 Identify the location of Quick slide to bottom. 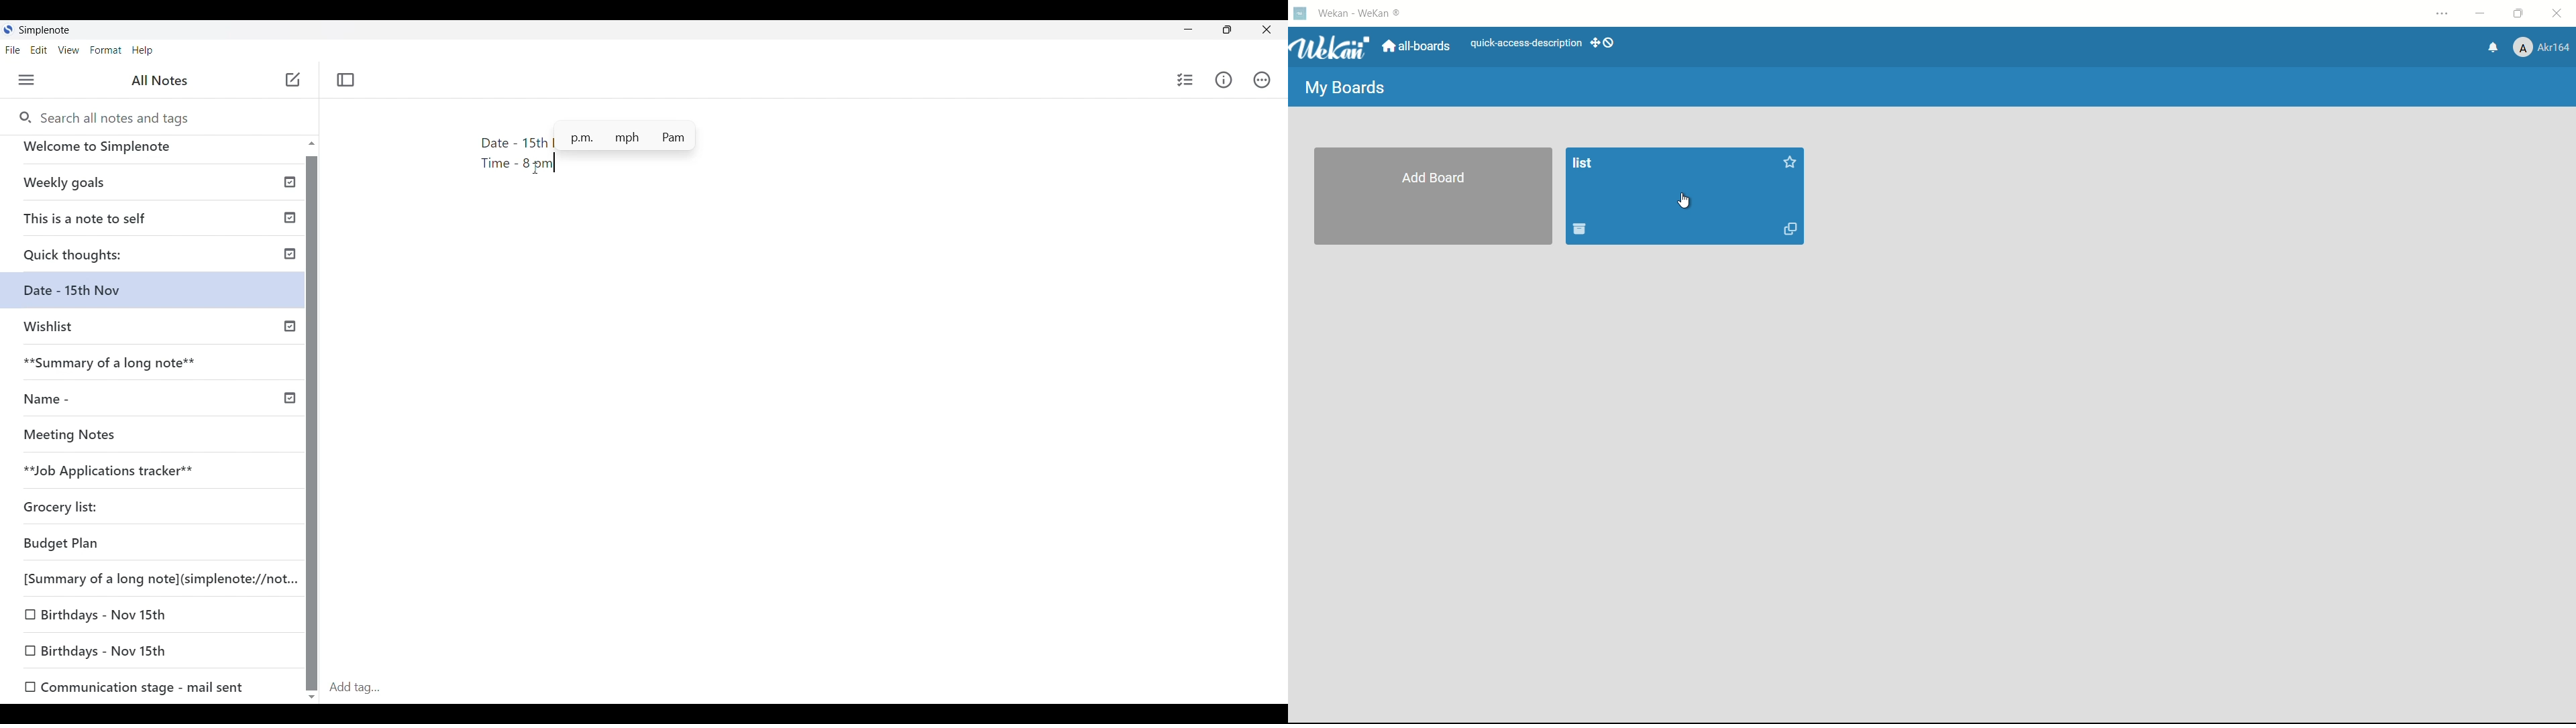
(312, 697).